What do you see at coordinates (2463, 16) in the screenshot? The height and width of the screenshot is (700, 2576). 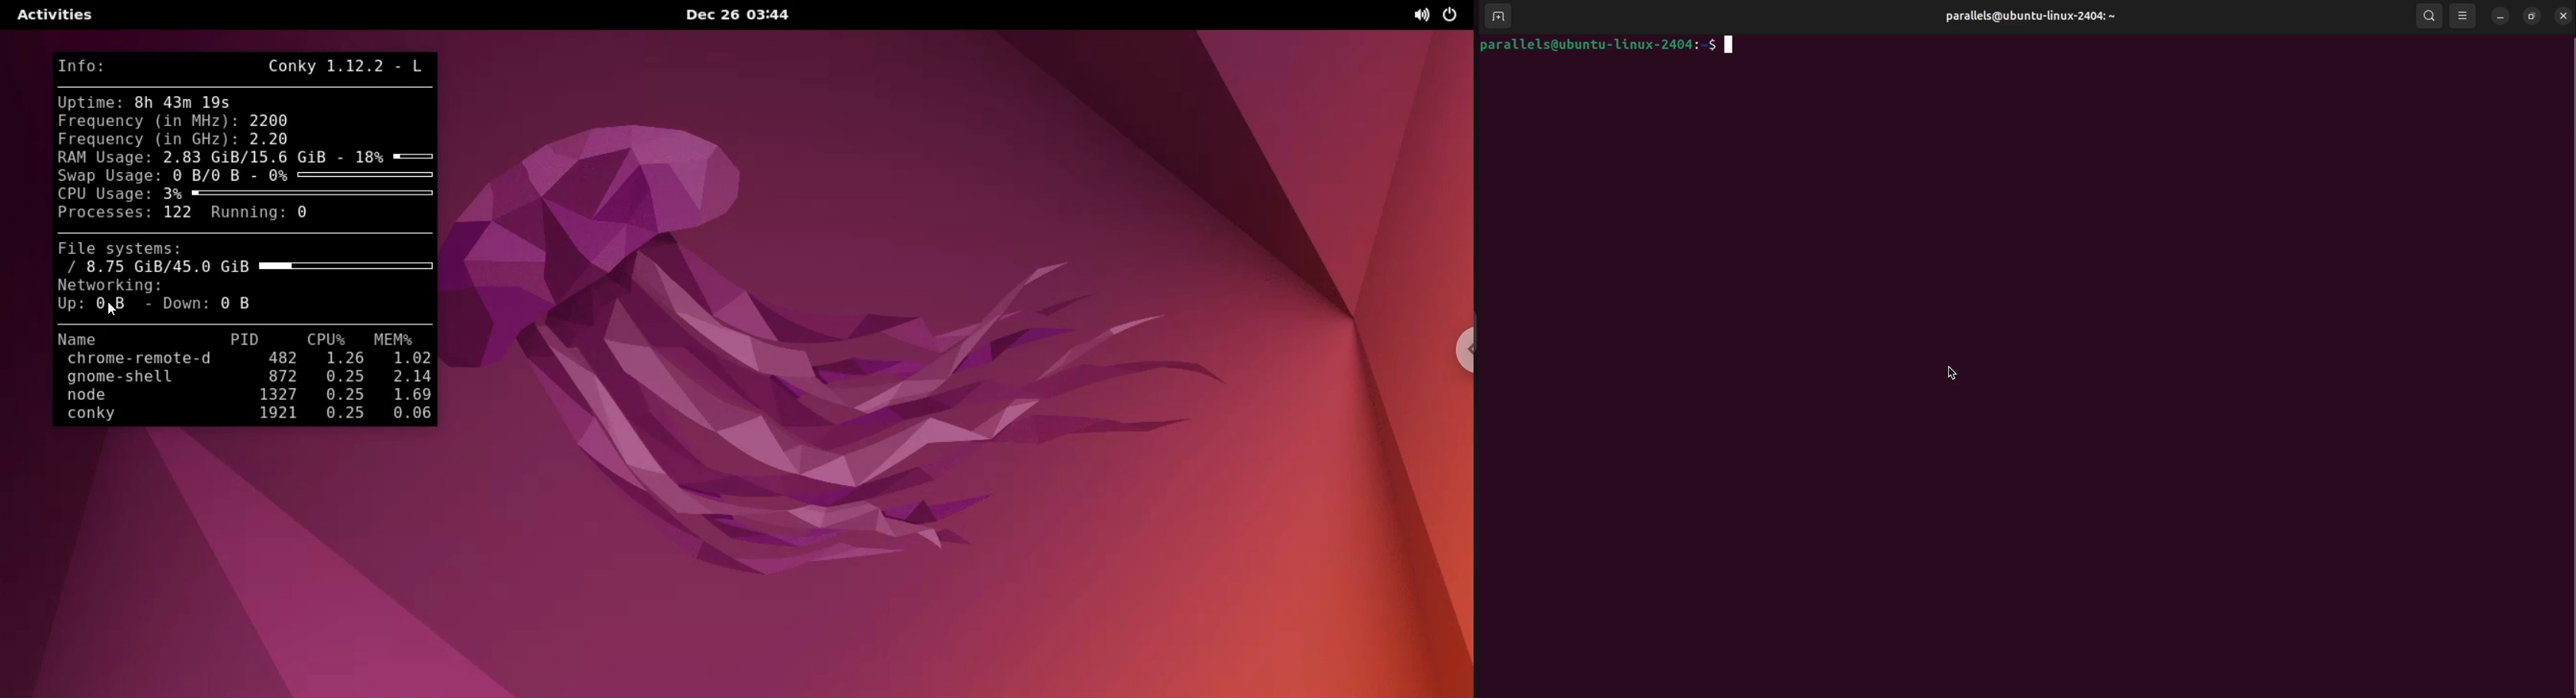 I see `view options` at bounding box center [2463, 16].